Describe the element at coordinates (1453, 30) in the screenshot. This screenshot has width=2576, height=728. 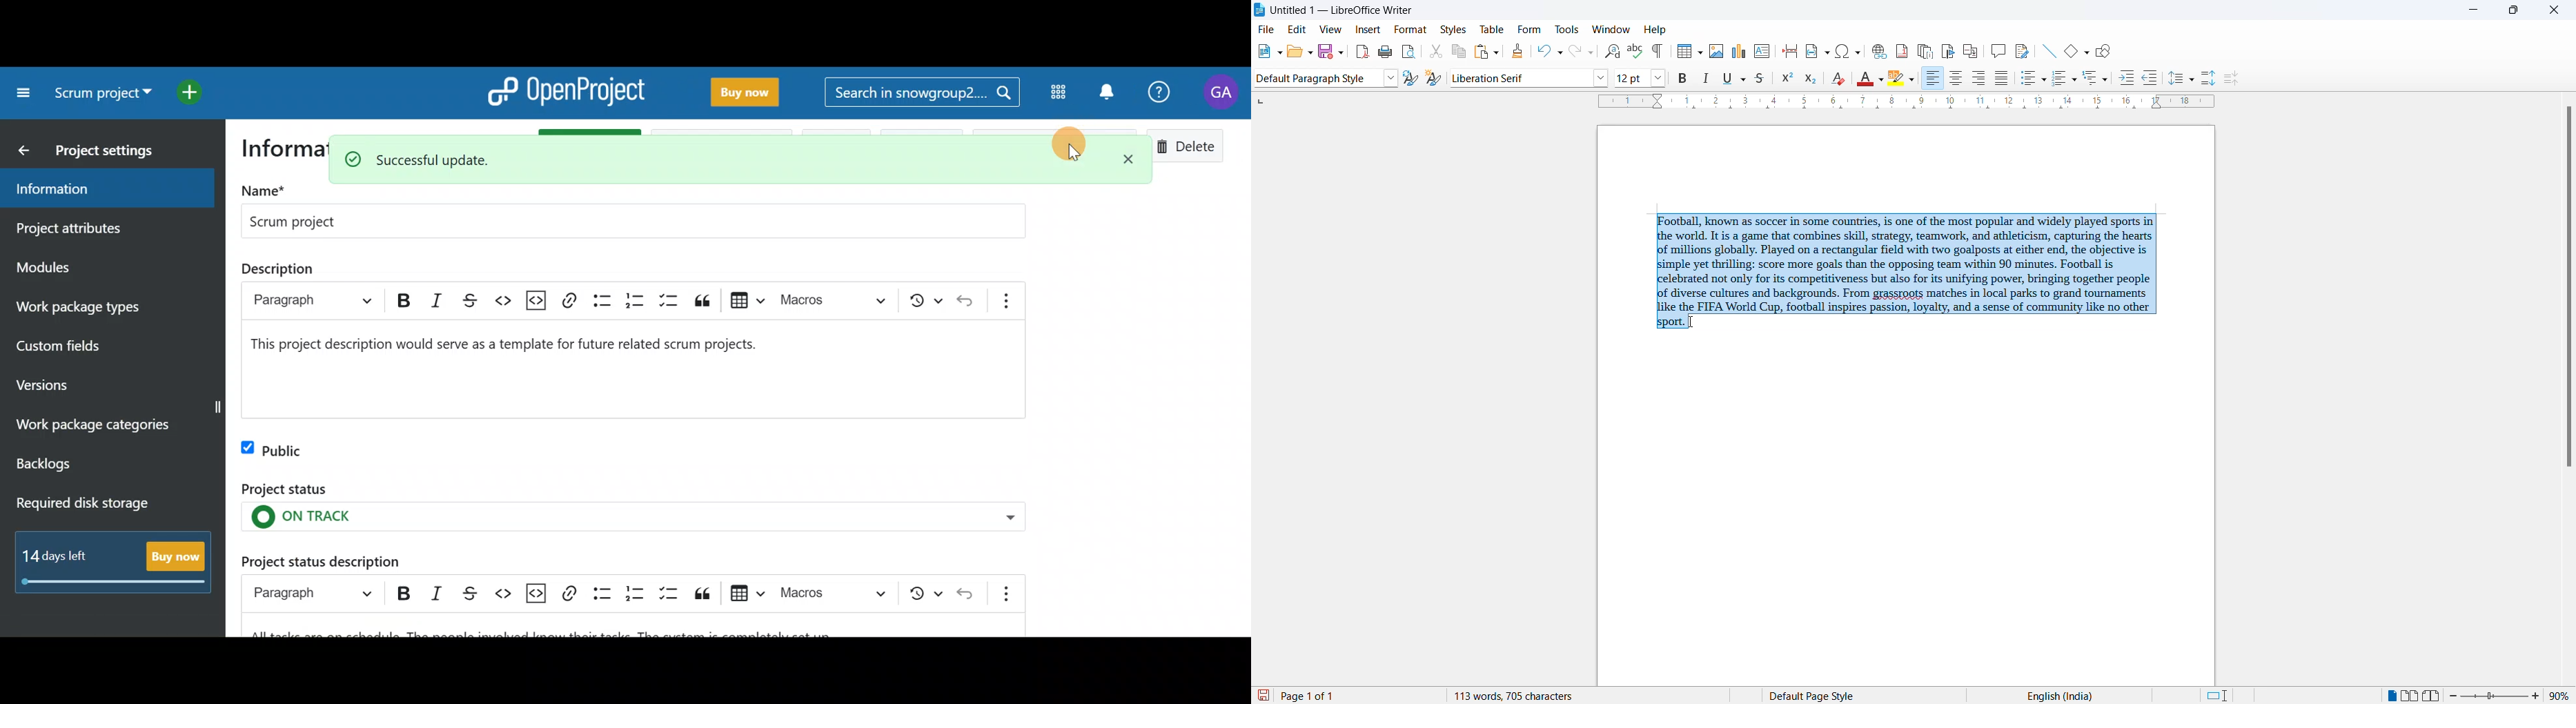
I see `styles` at that location.